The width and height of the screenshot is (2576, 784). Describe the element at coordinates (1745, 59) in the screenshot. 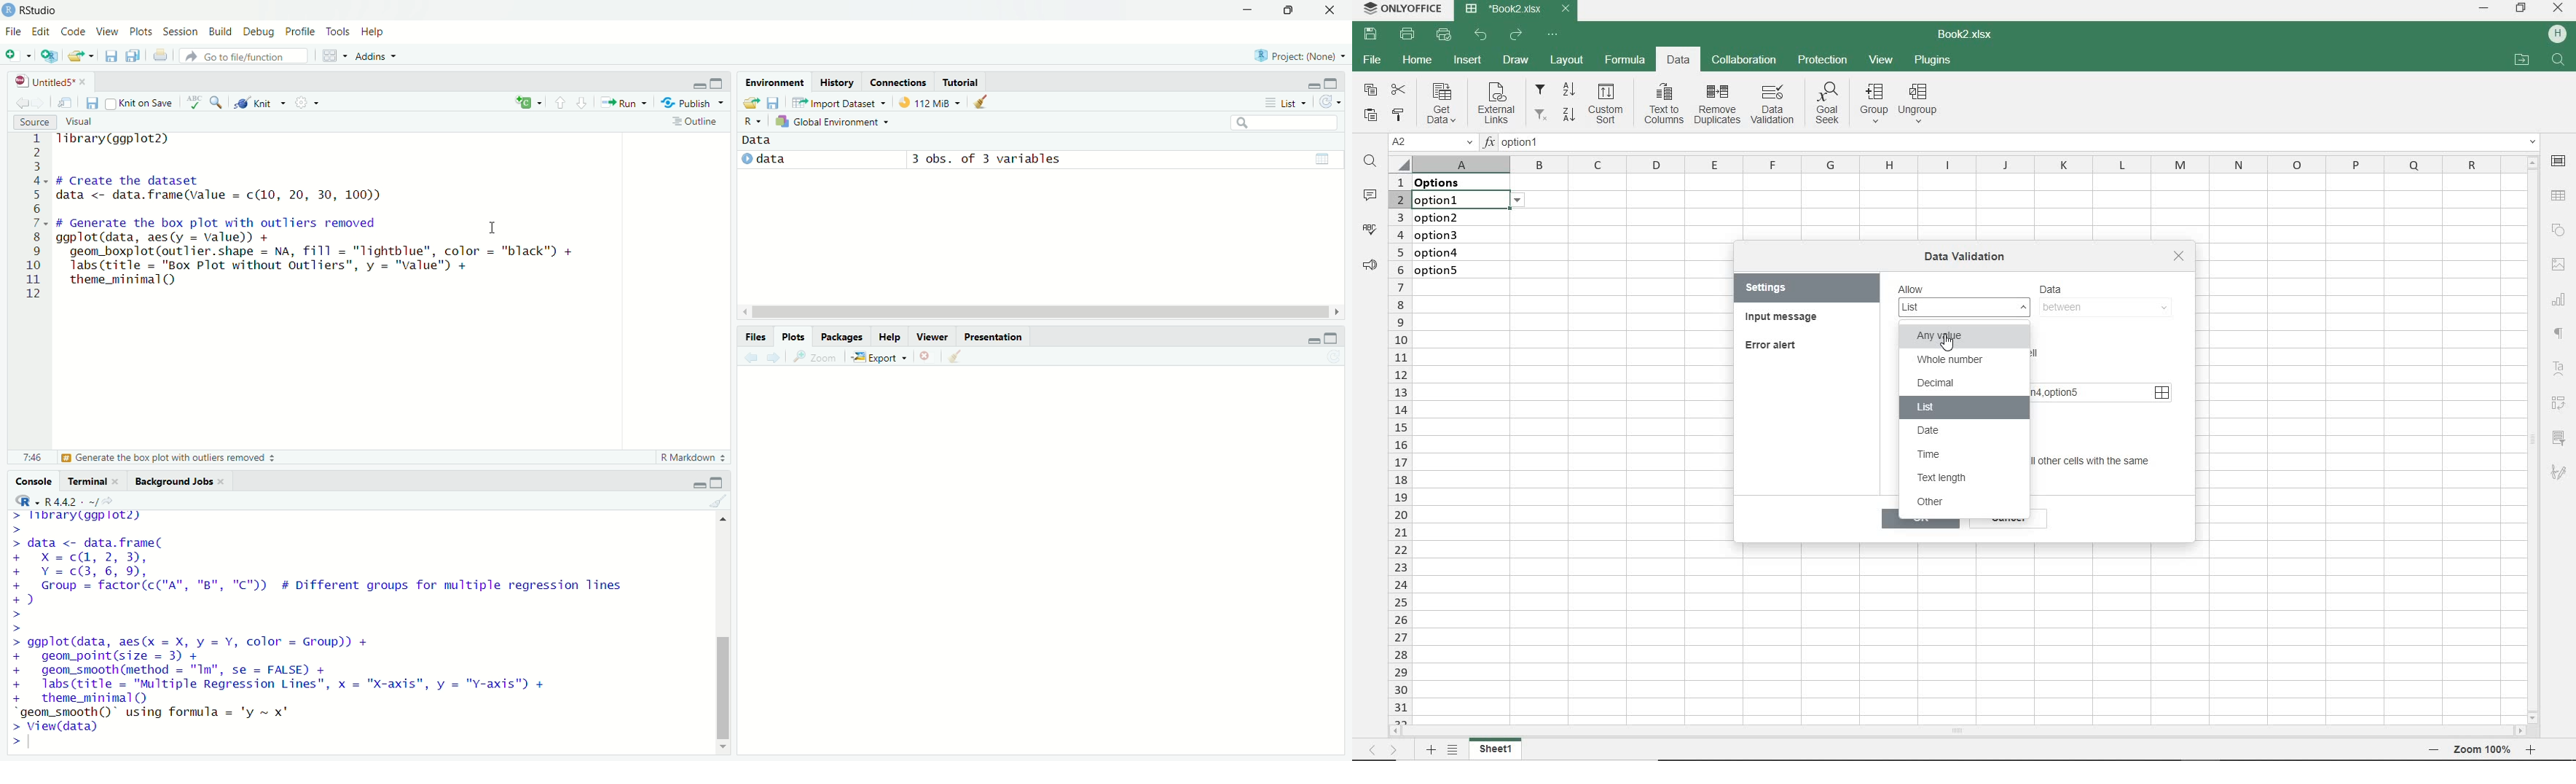

I see `COLLABORATION` at that location.